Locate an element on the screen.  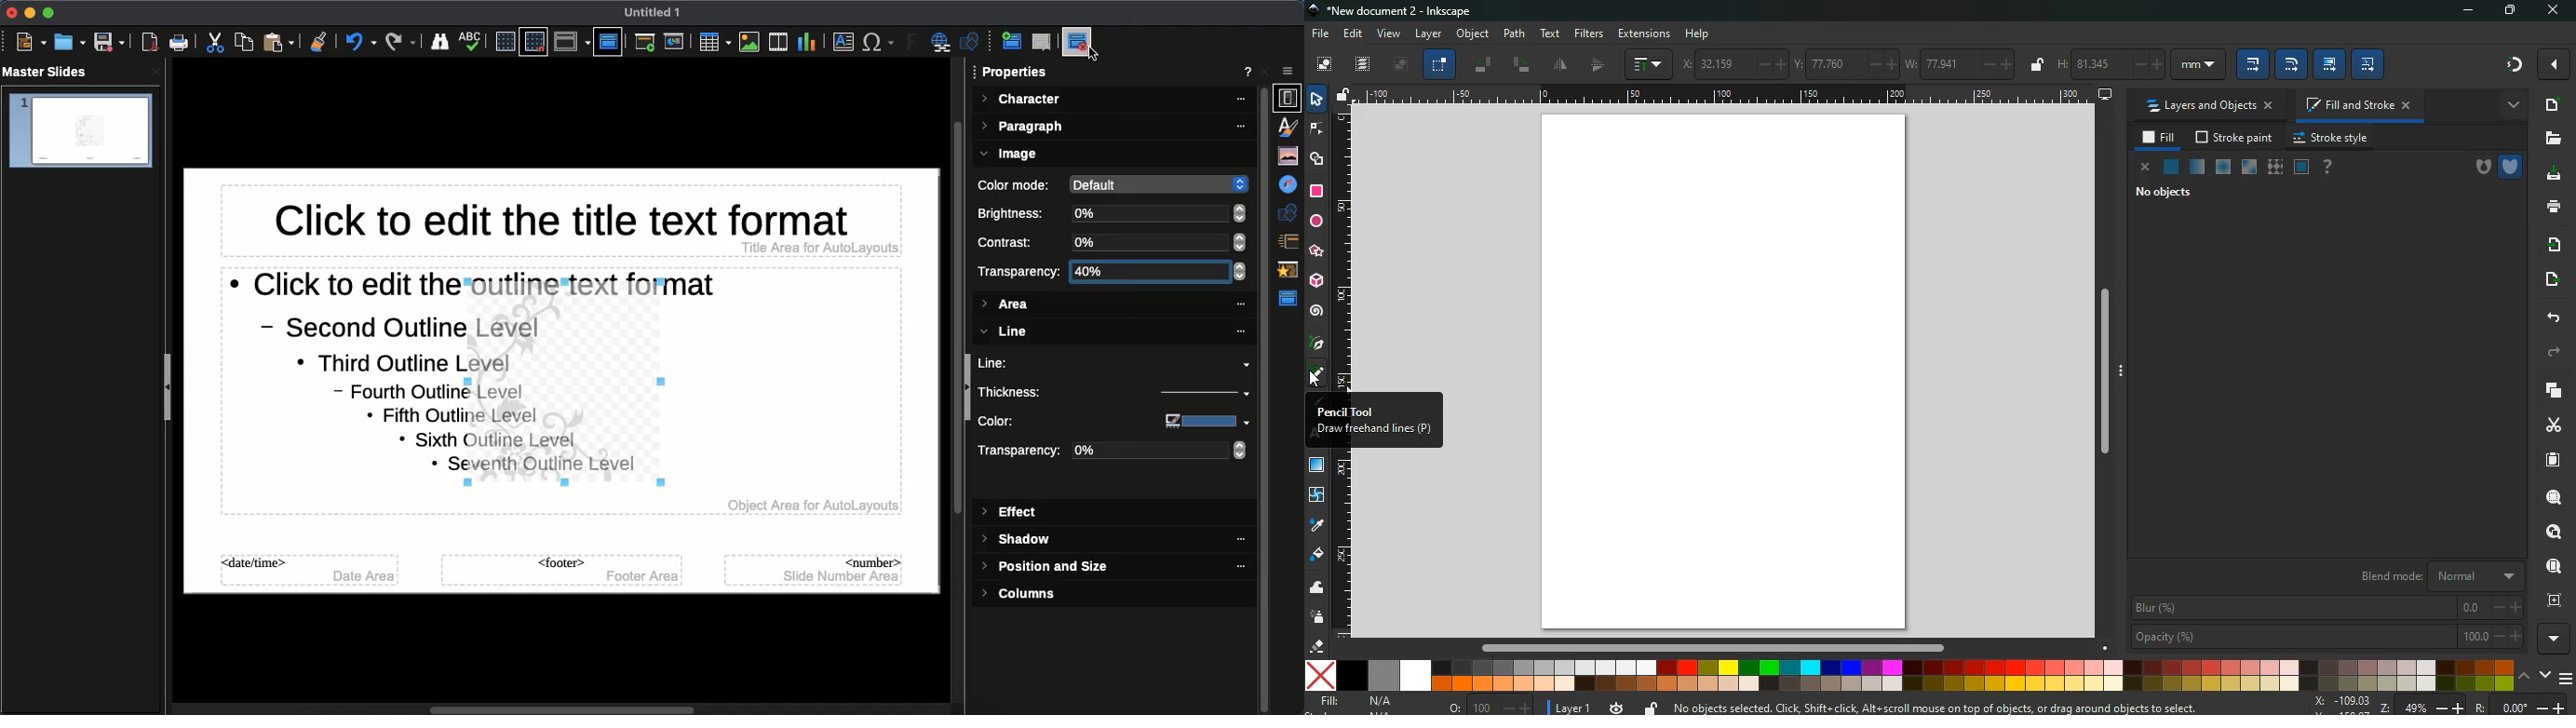
Chart is located at coordinates (807, 41).